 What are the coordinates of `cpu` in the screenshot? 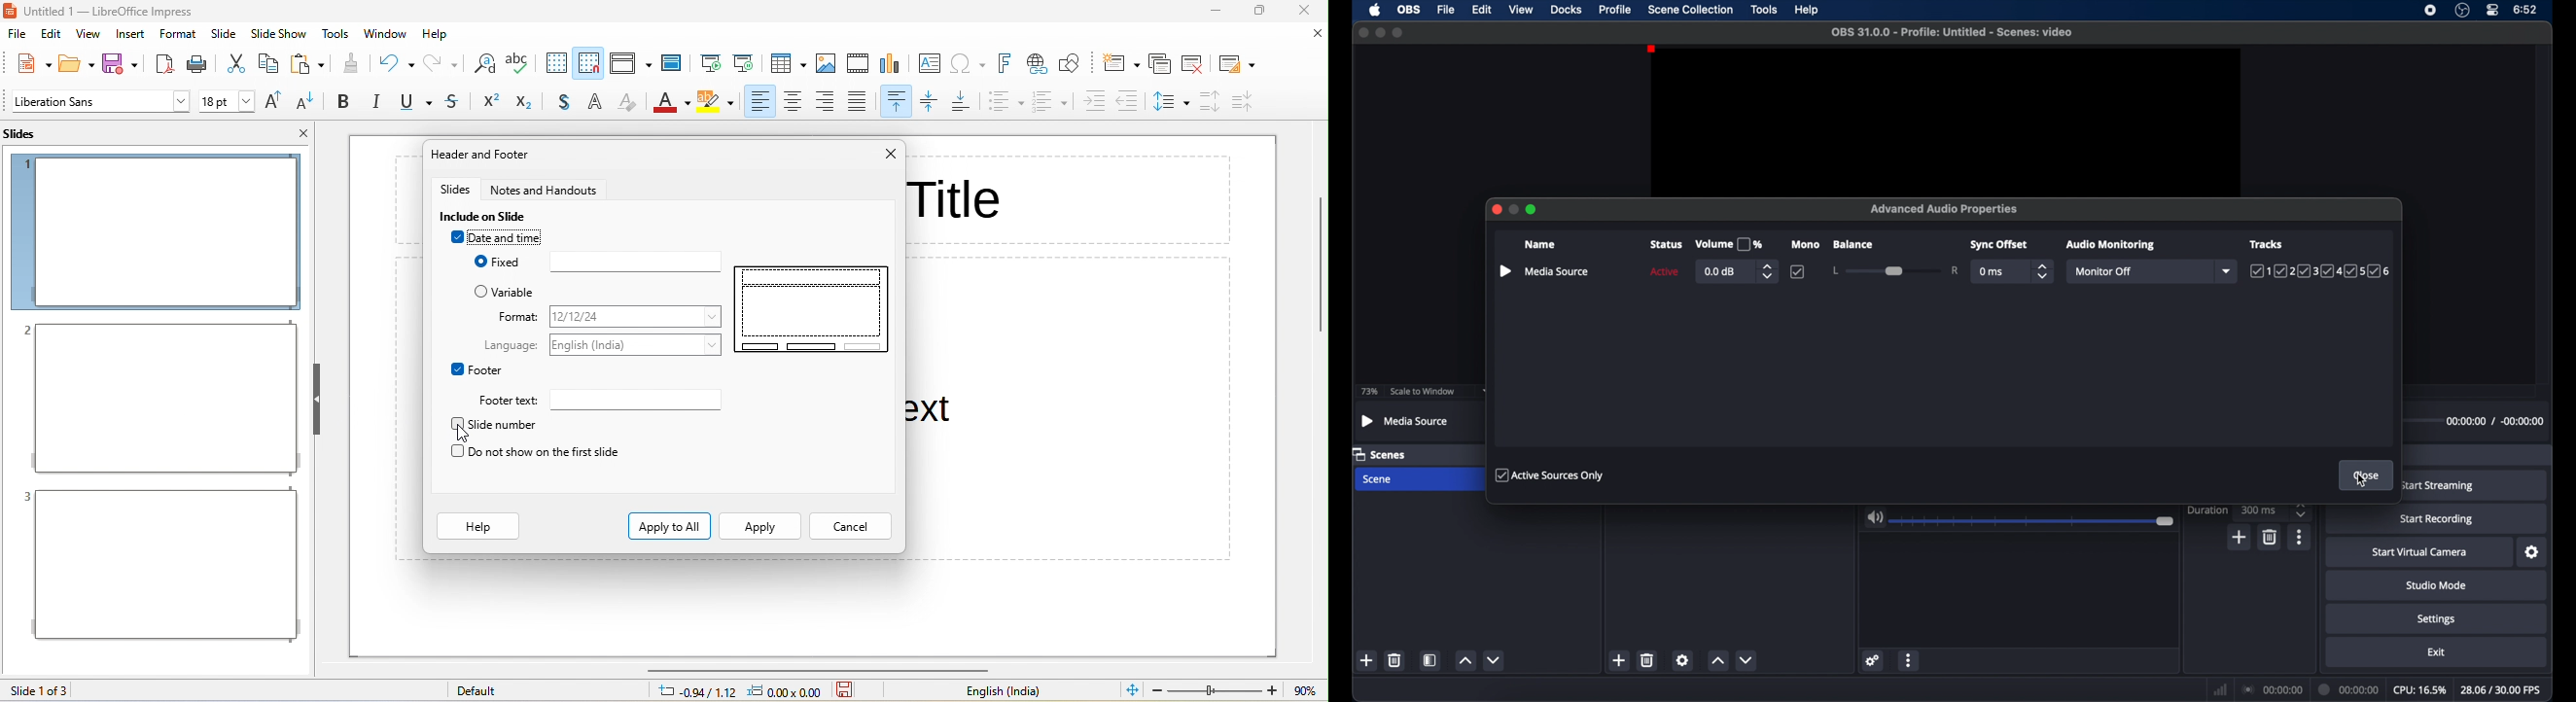 It's located at (2421, 690).